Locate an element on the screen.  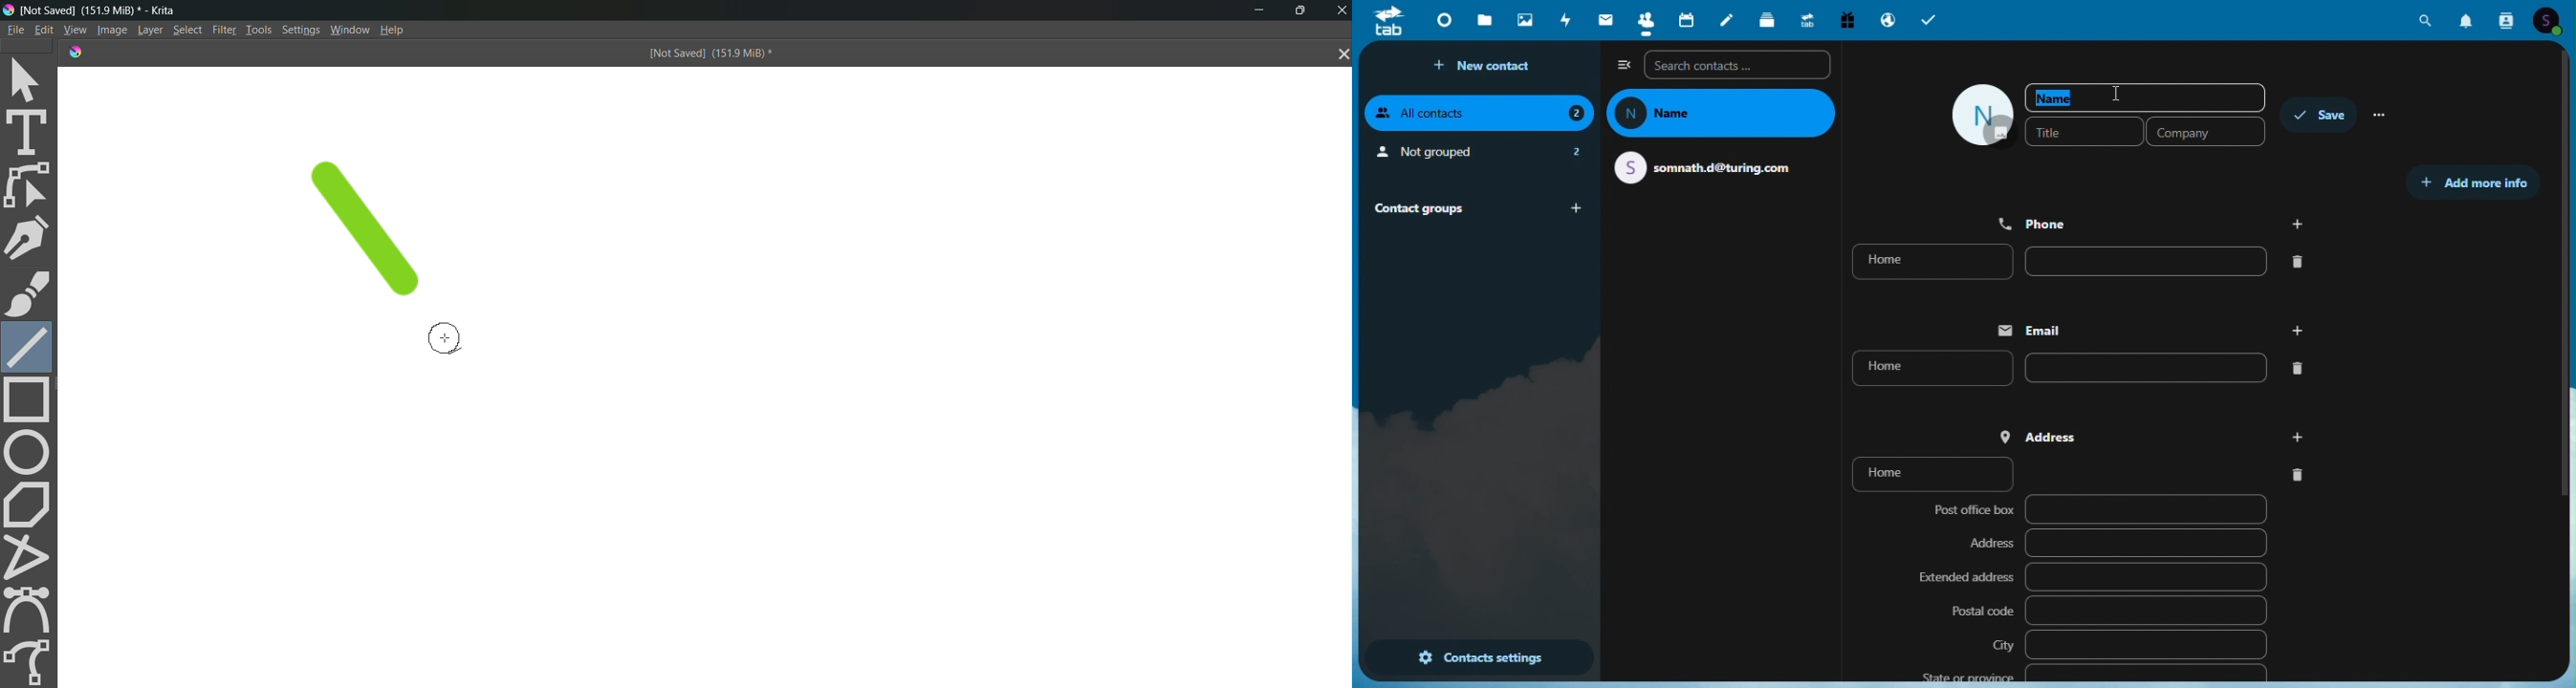
Contacts is located at coordinates (2509, 21).